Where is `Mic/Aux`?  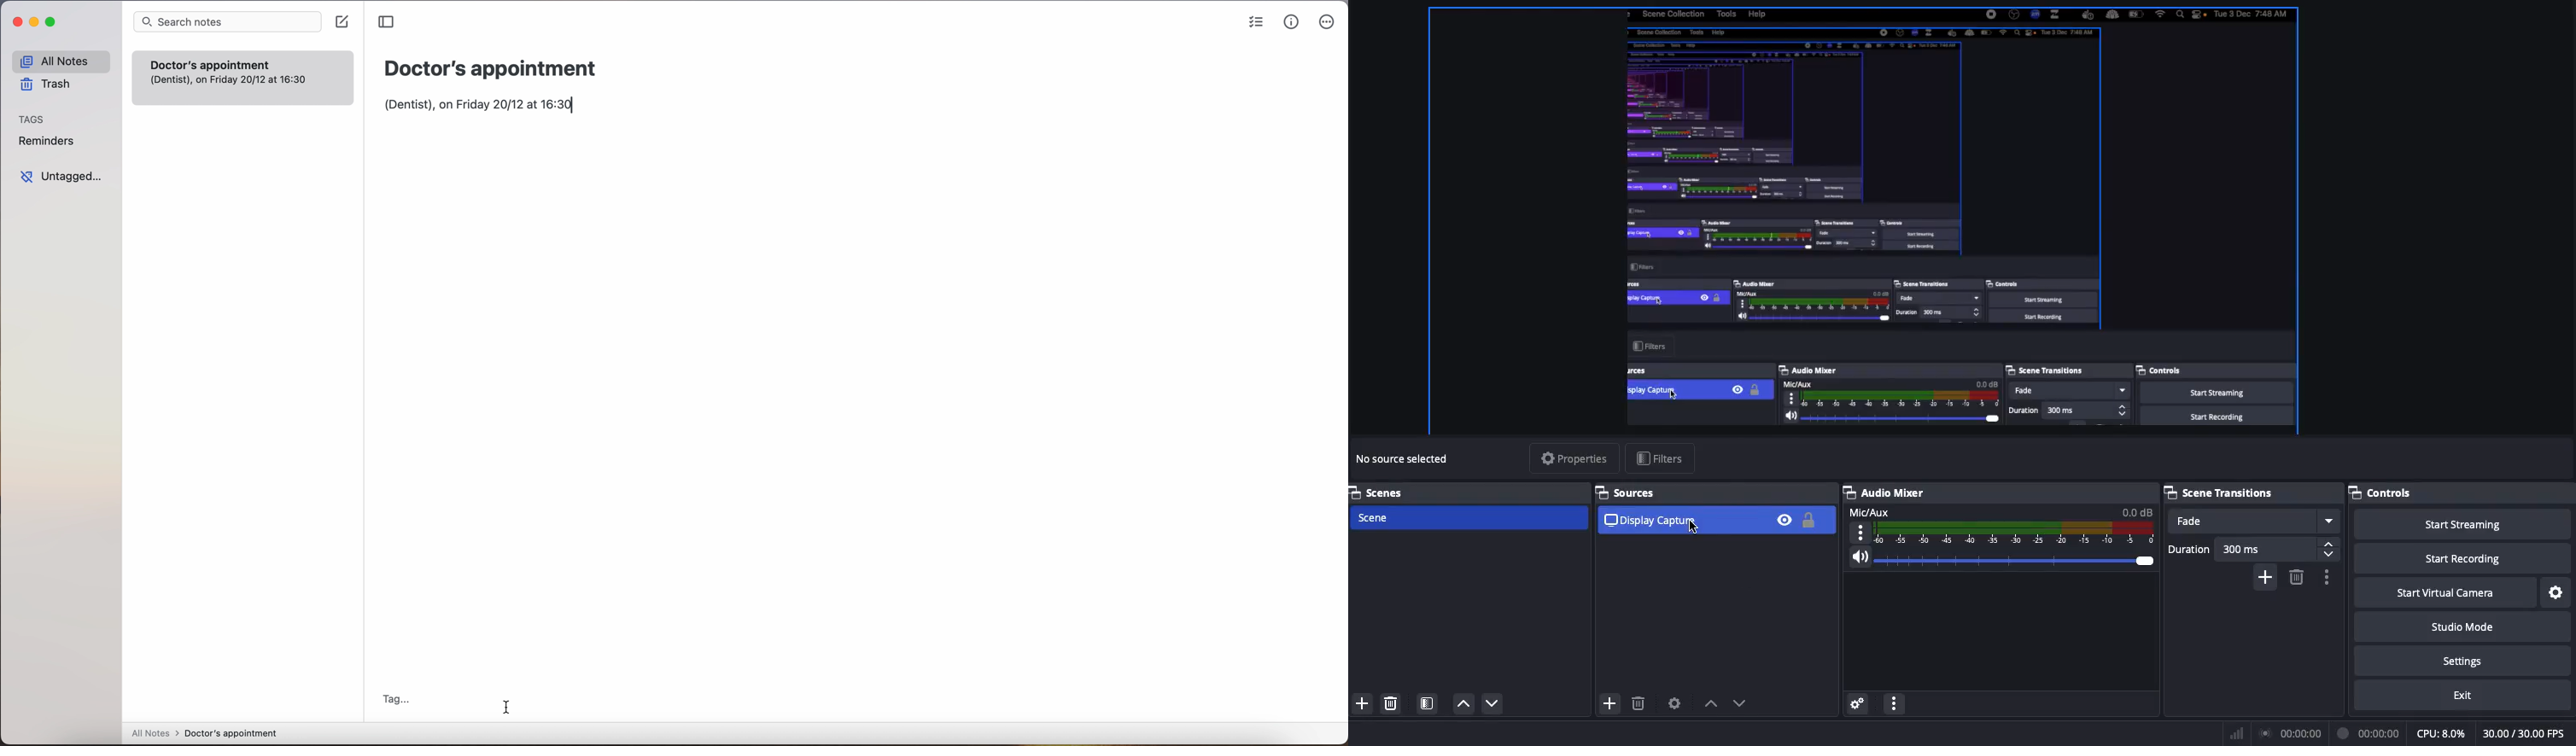
Mic/Aux is located at coordinates (2003, 524).